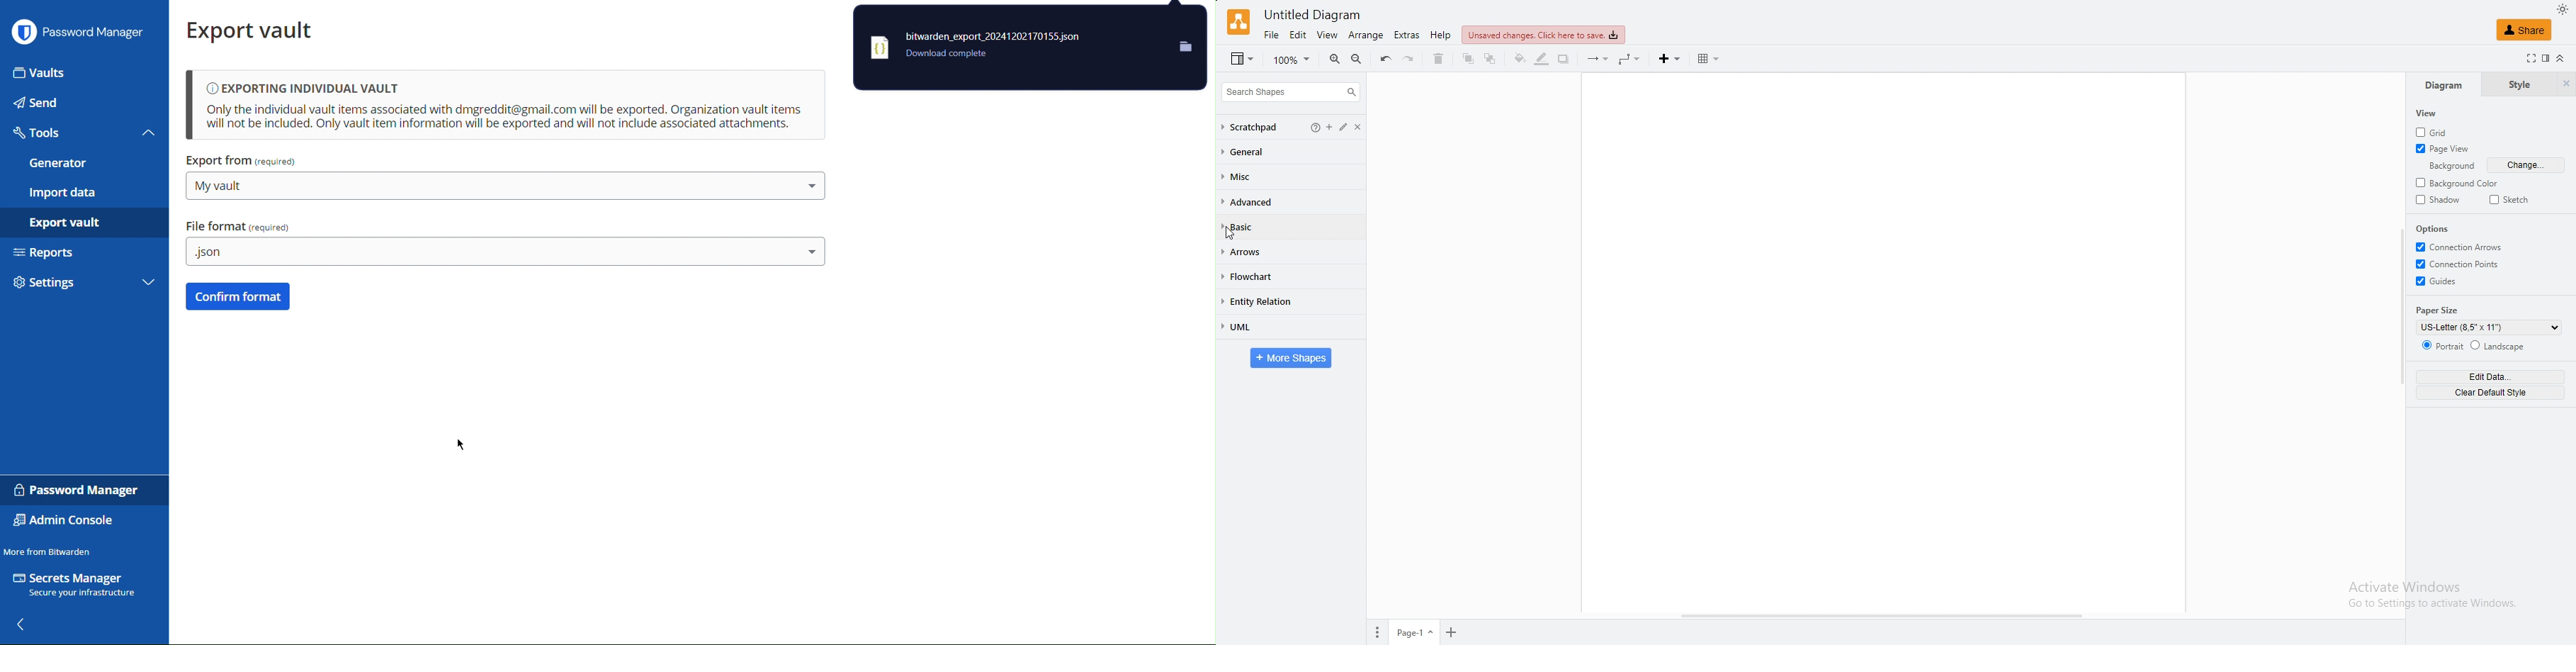 Image resolution: width=2576 pixels, height=672 pixels. I want to click on Generator, so click(82, 165).